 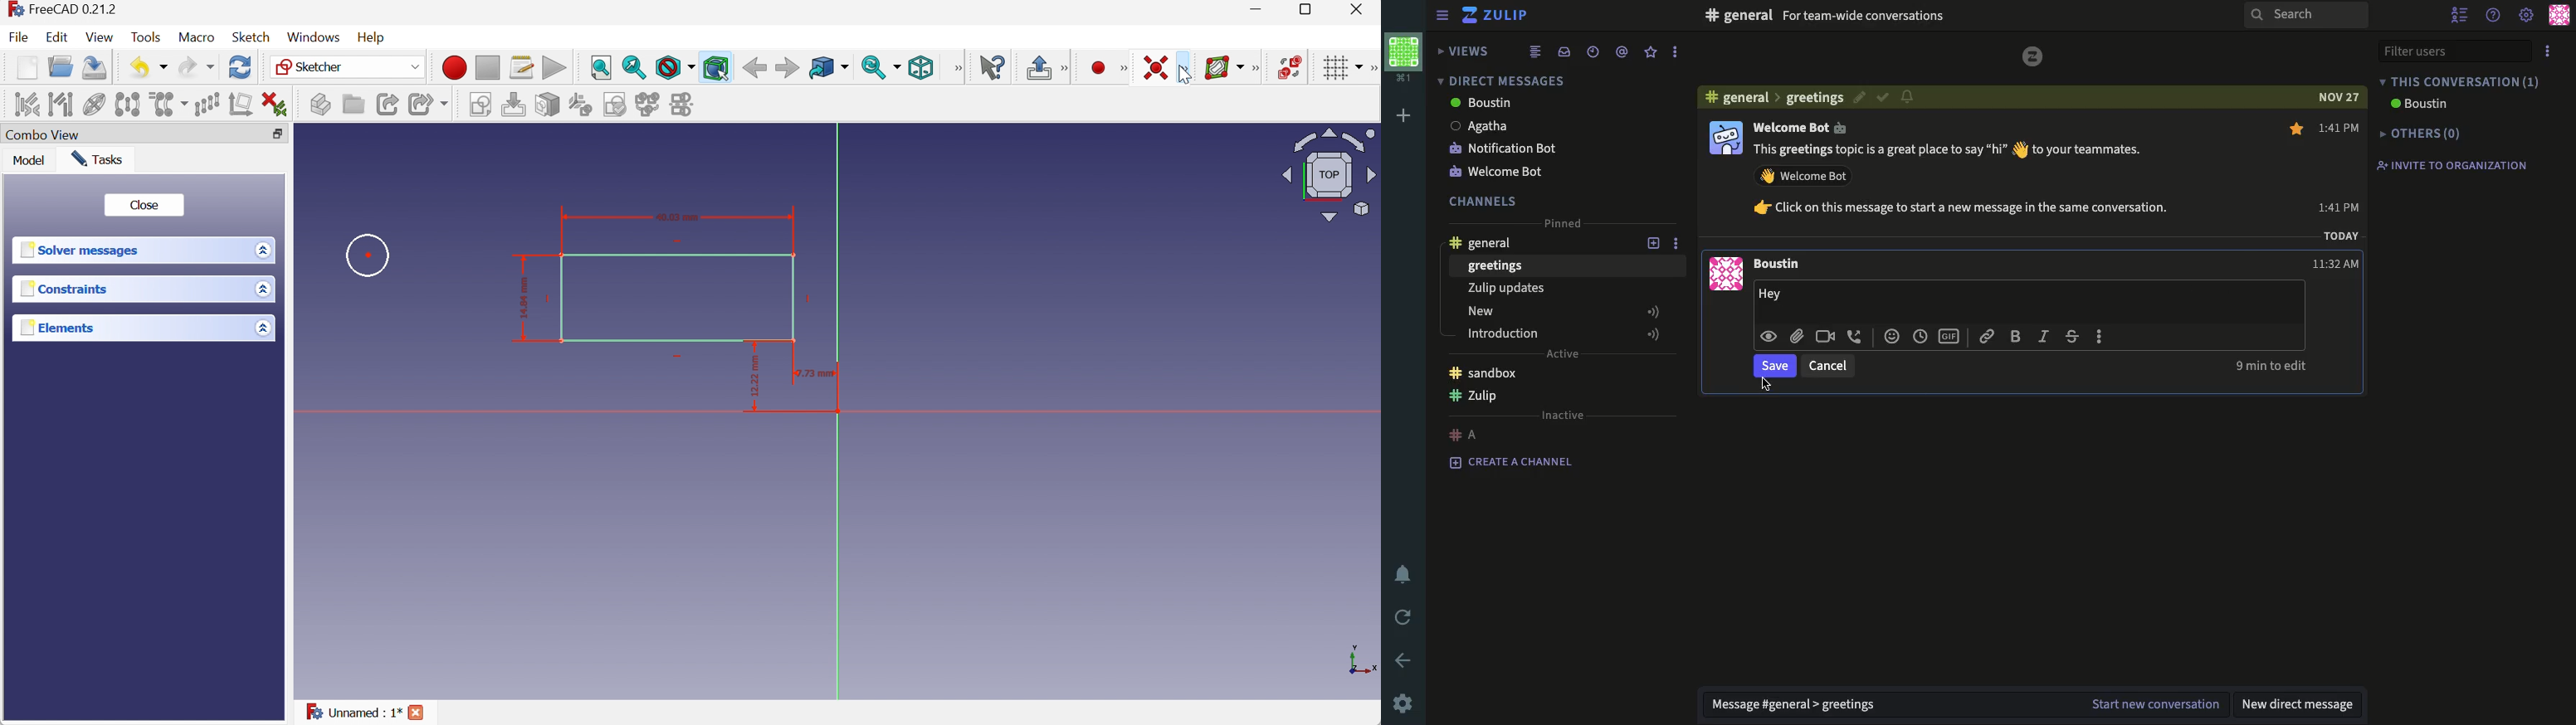 What do you see at coordinates (1503, 79) in the screenshot?
I see `direct messages` at bounding box center [1503, 79].